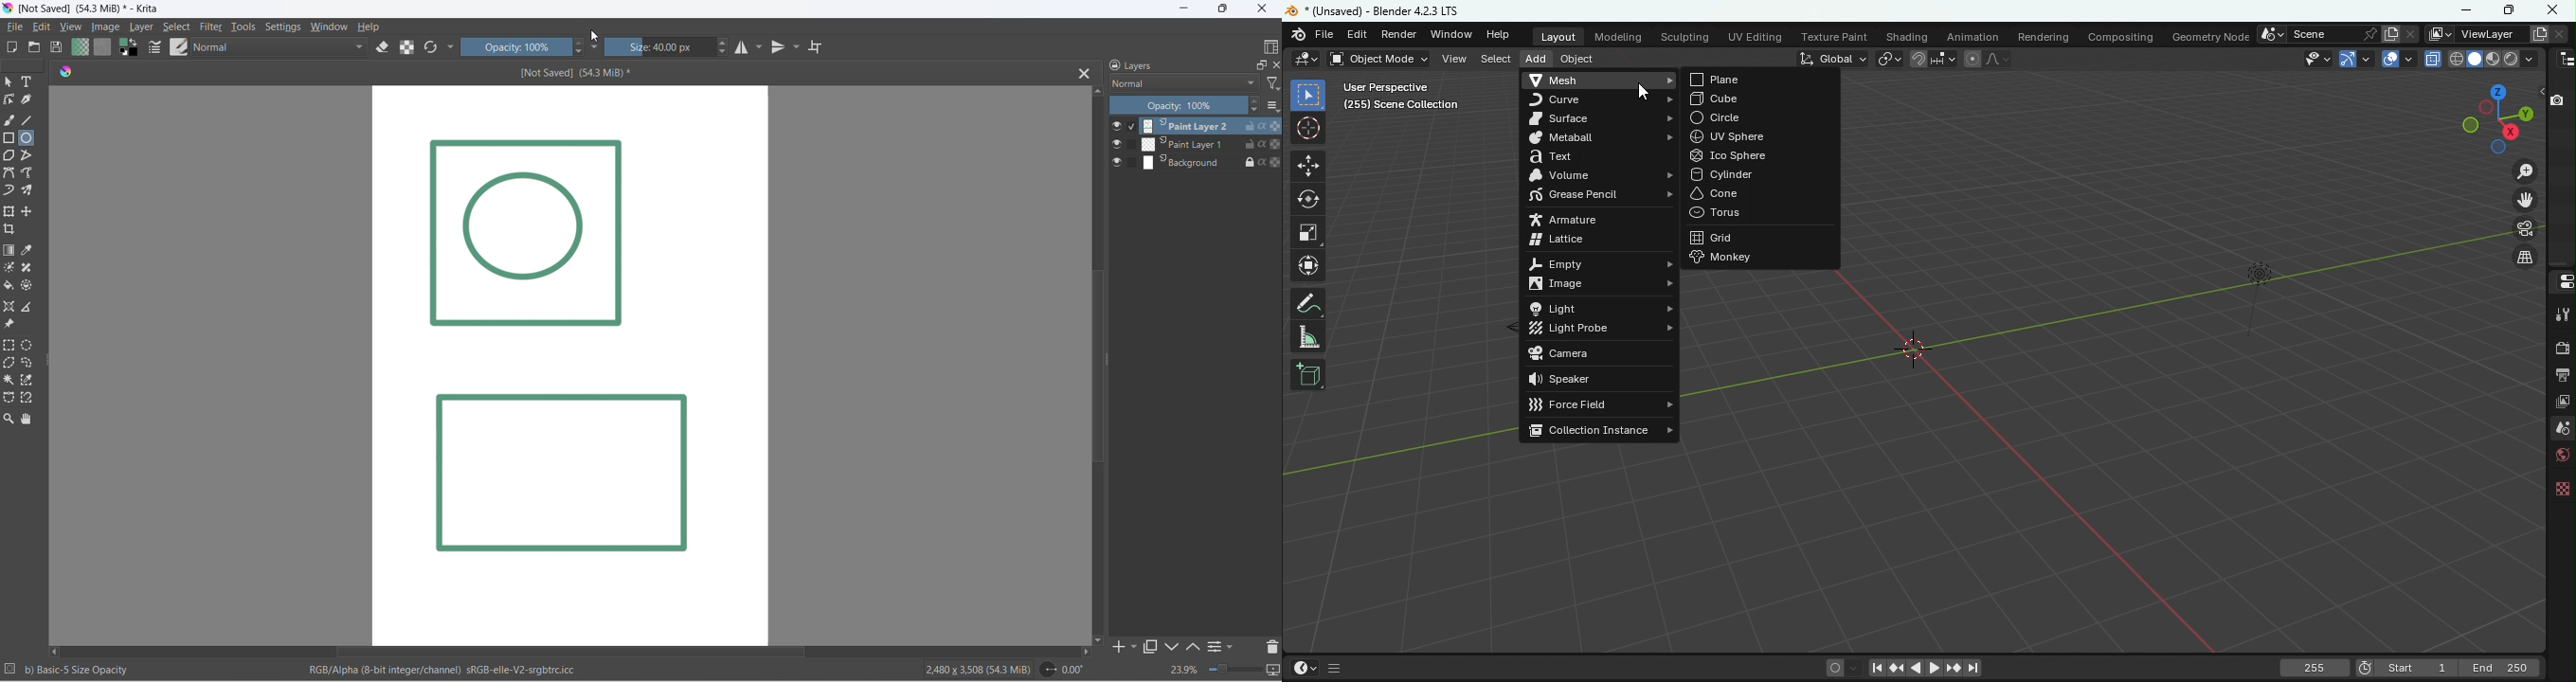 The height and width of the screenshot is (700, 2576). What do you see at coordinates (1761, 173) in the screenshot?
I see `Cylinder` at bounding box center [1761, 173].